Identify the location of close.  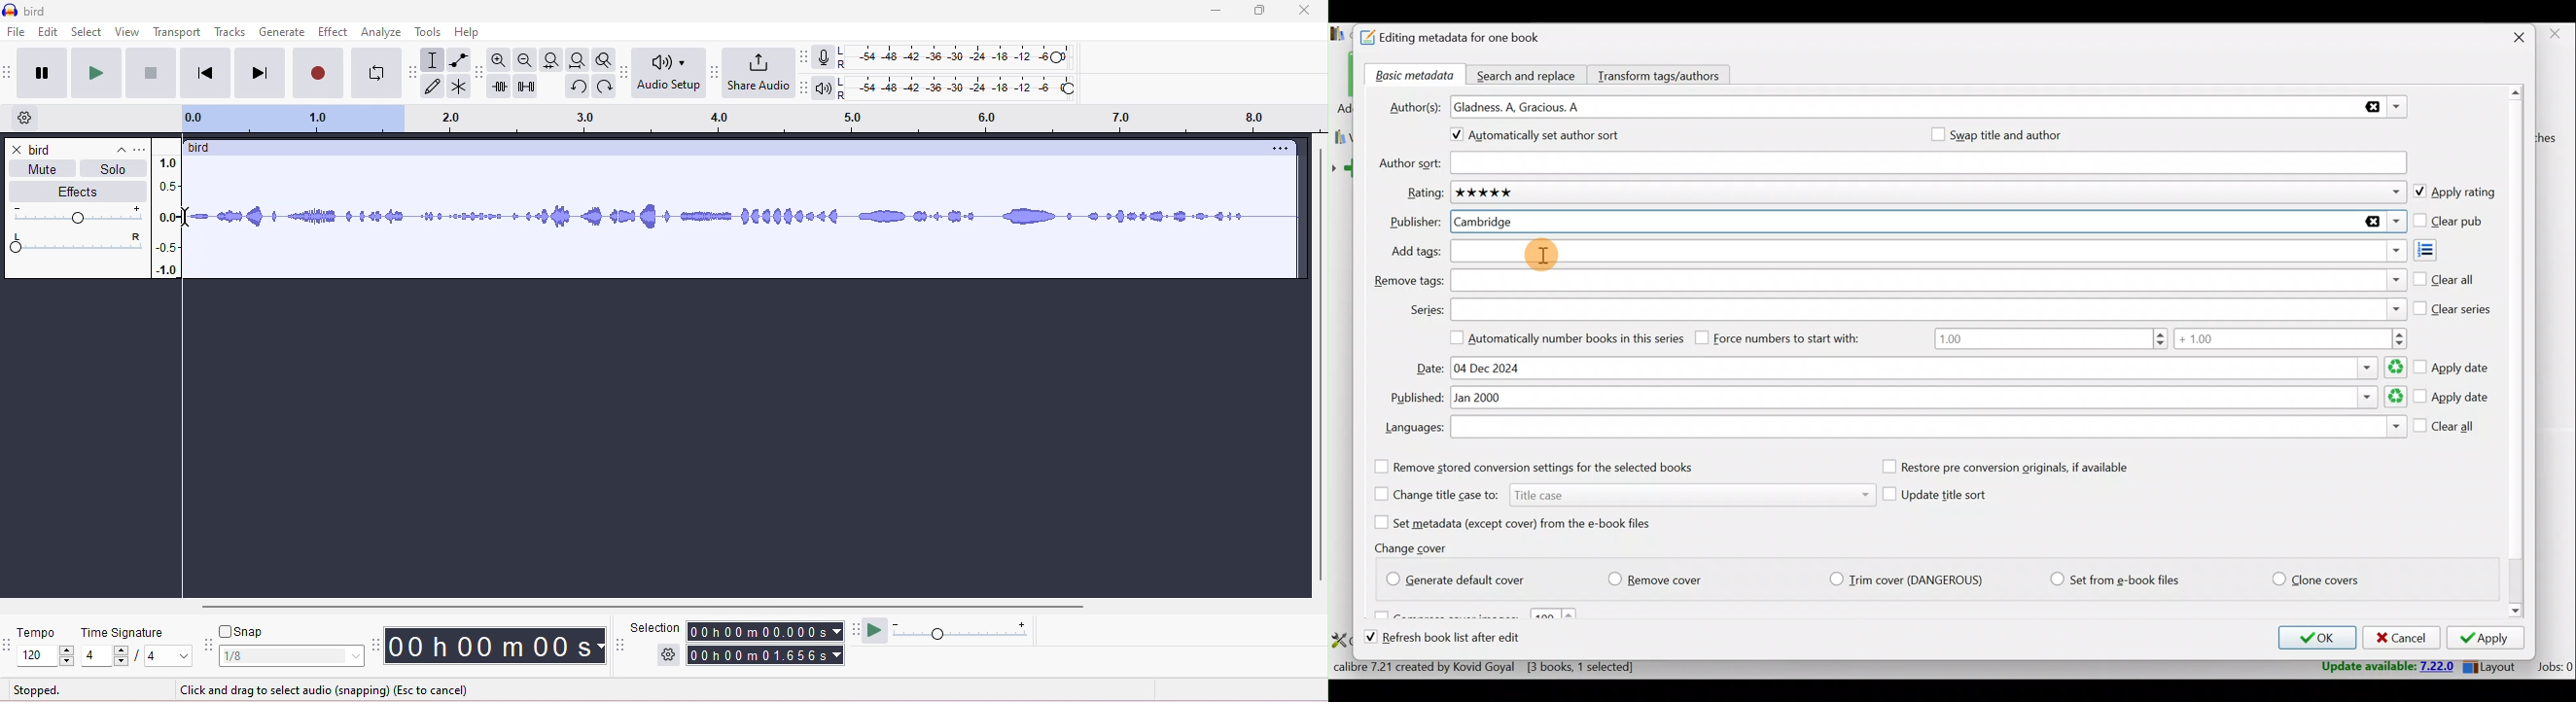
(17, 150).